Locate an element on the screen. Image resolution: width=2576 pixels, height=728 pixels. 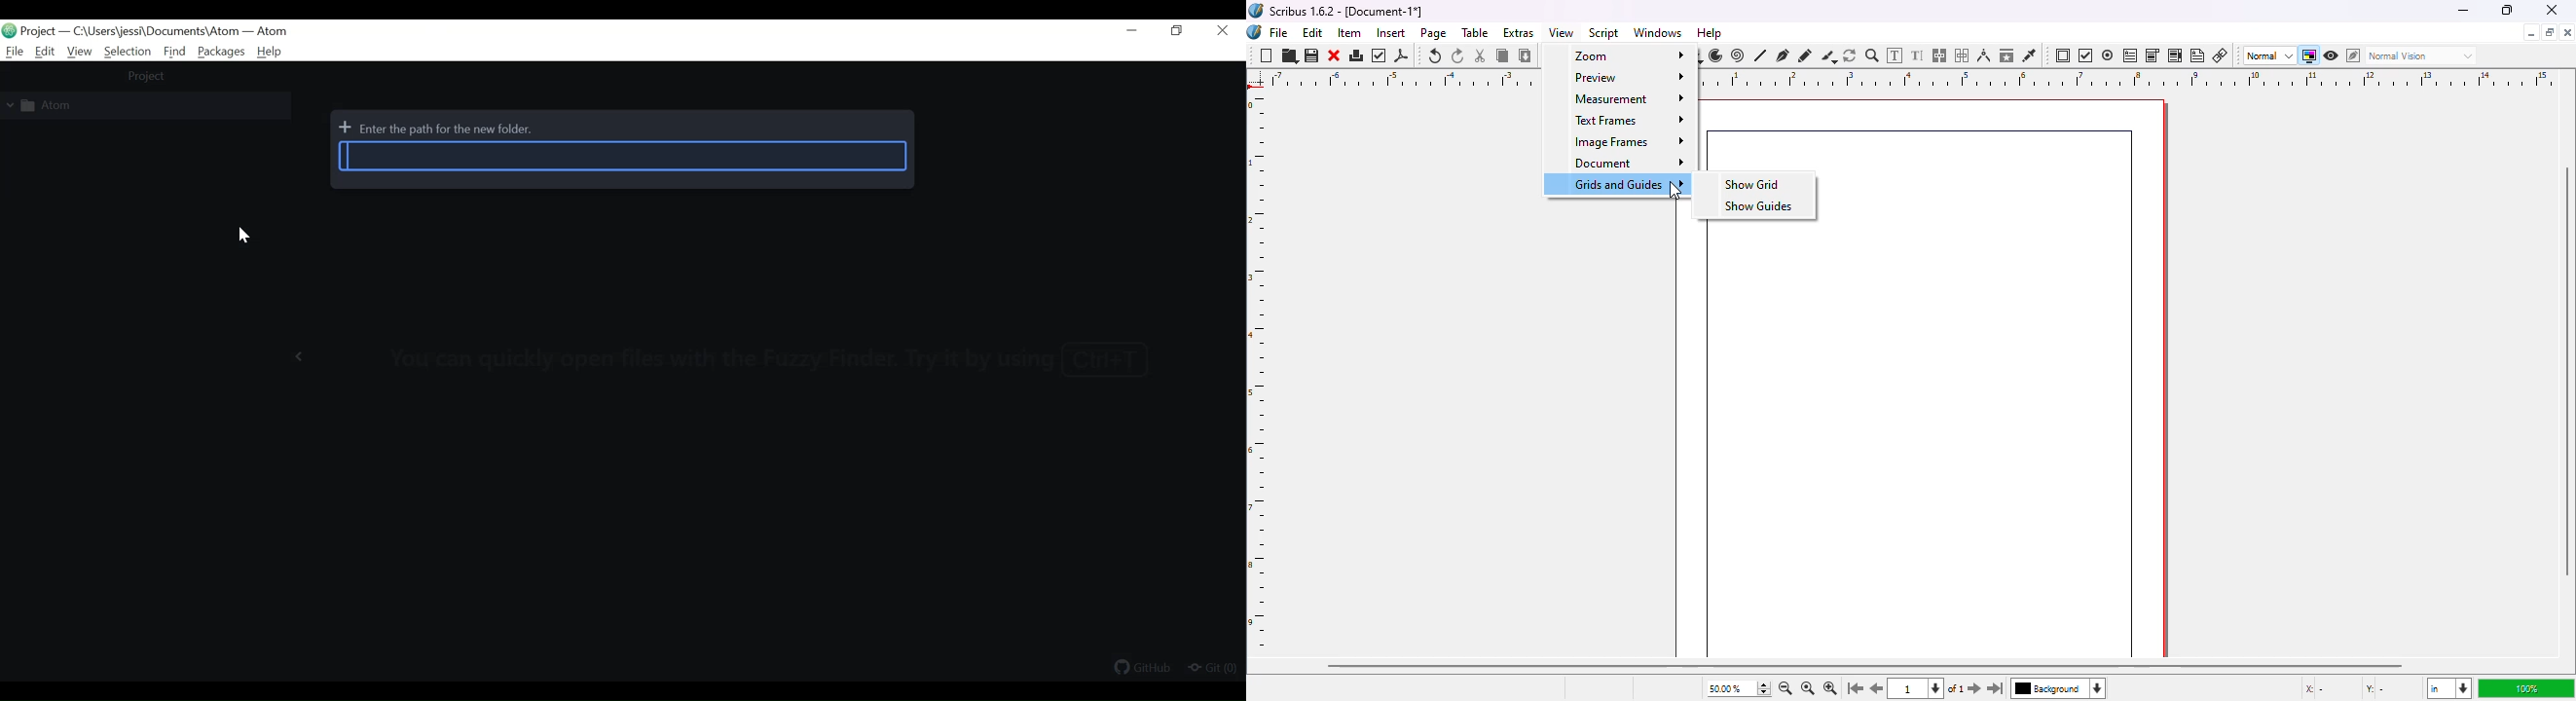
go to the first page is located at coordinates (1856, 689).